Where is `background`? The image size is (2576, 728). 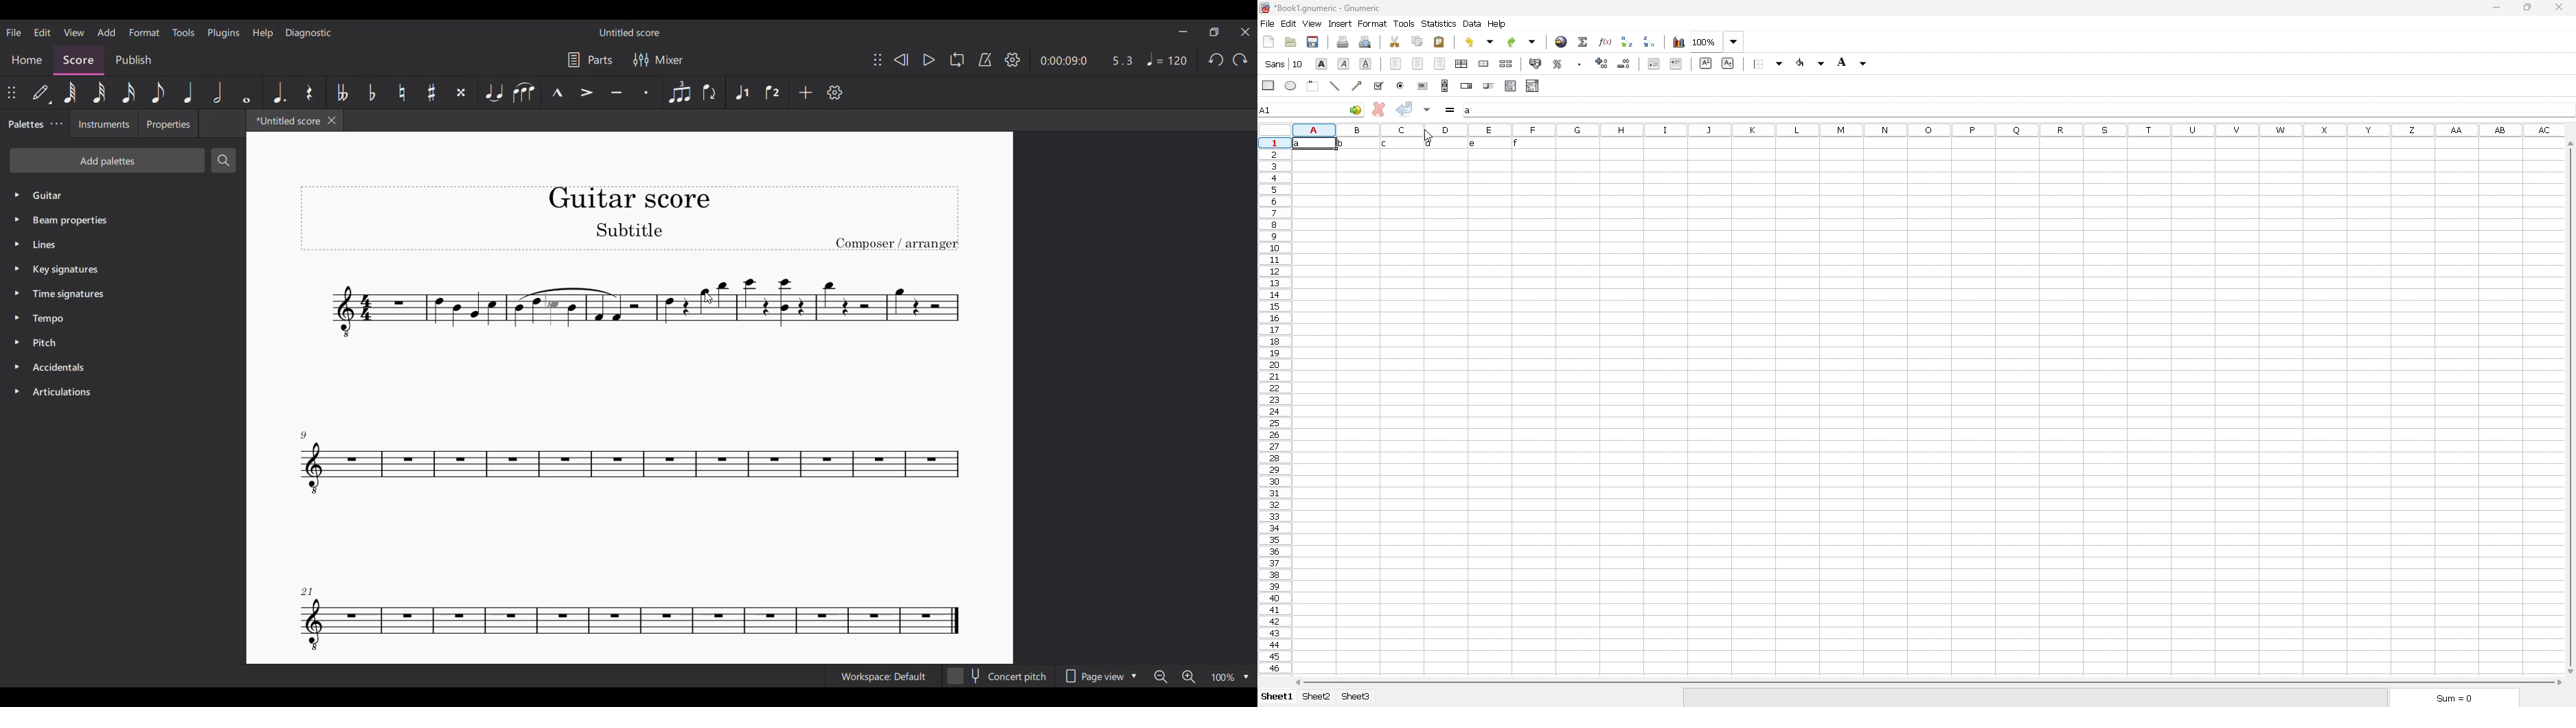
background is located at coordinates (1854, 62).